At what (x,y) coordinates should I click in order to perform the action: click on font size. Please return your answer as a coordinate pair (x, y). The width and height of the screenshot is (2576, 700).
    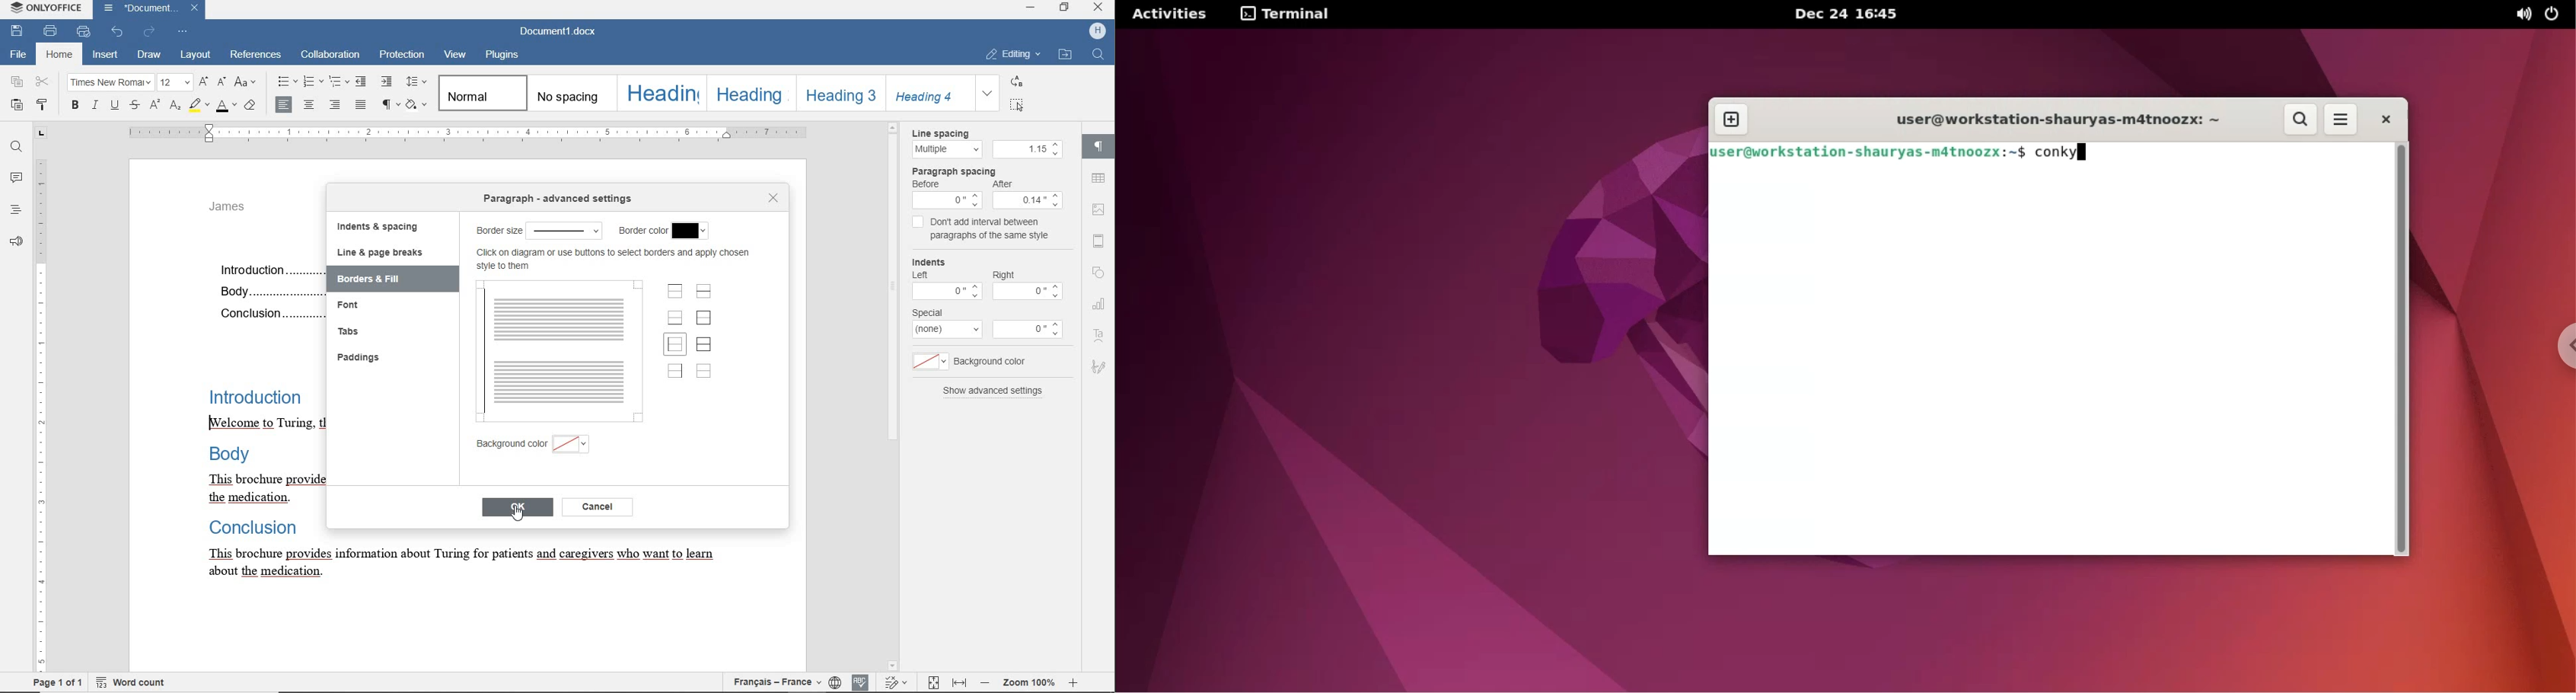
    Looking at the image, I should click on (176, 83).